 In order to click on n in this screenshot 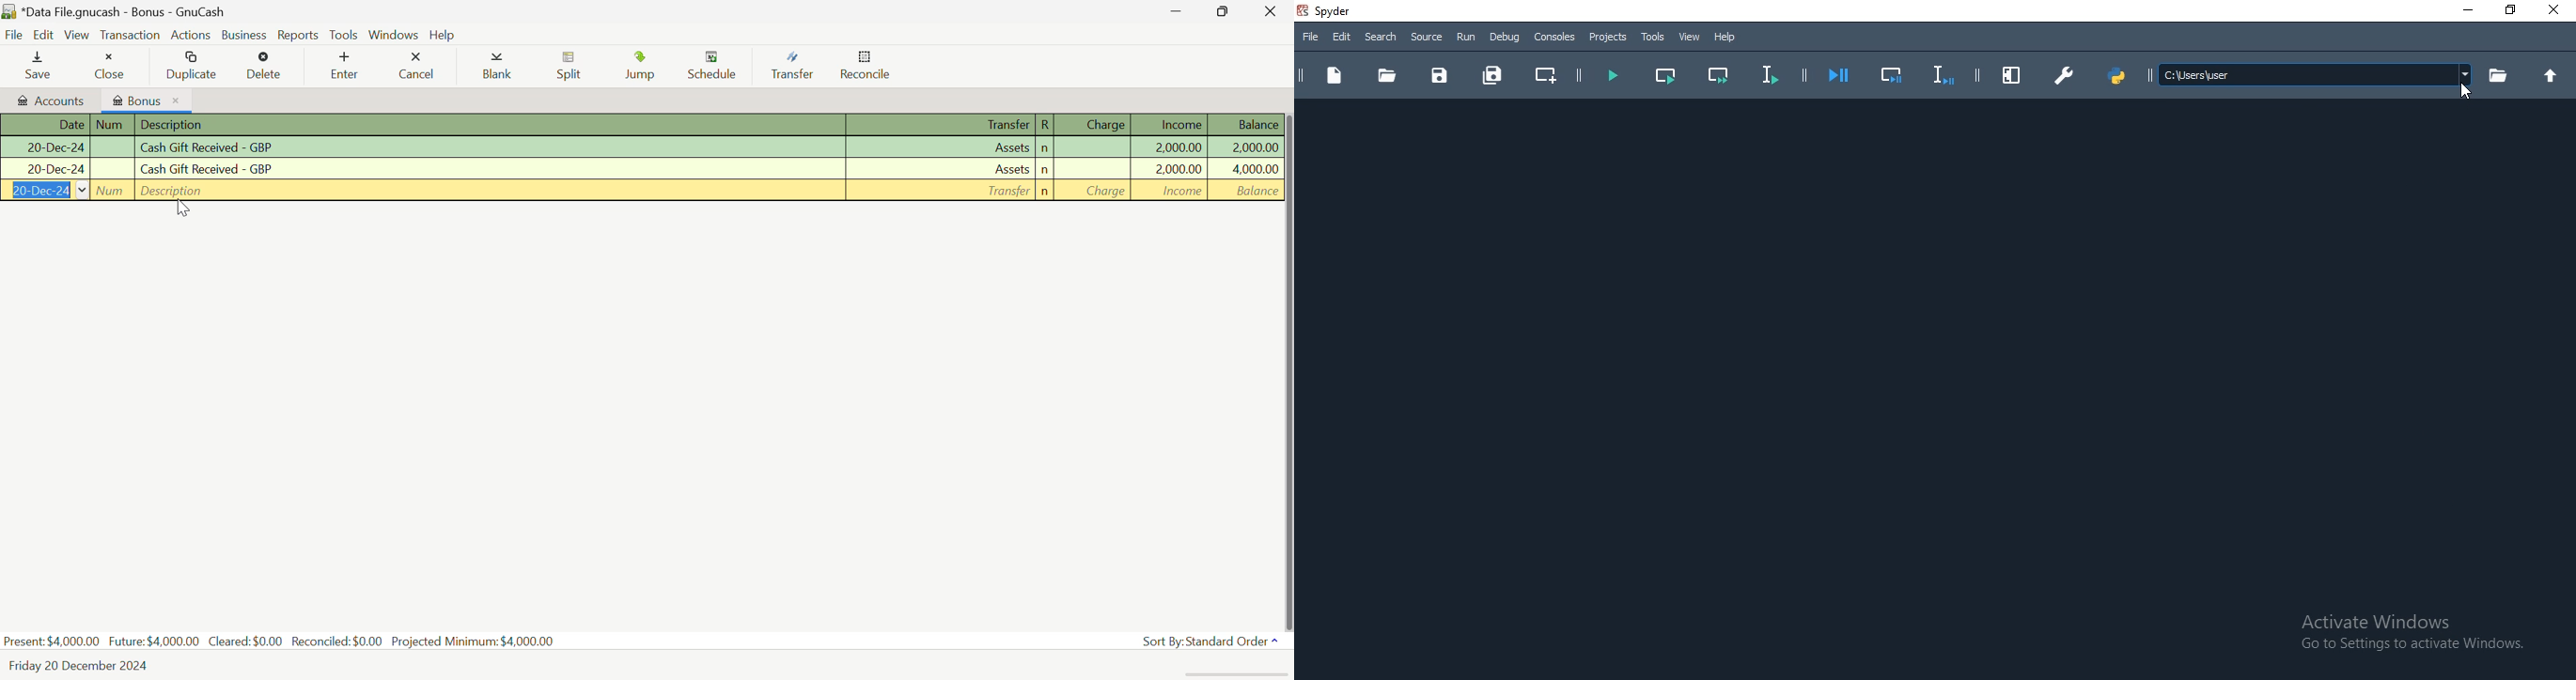, I will do `click(1046, 149)`.